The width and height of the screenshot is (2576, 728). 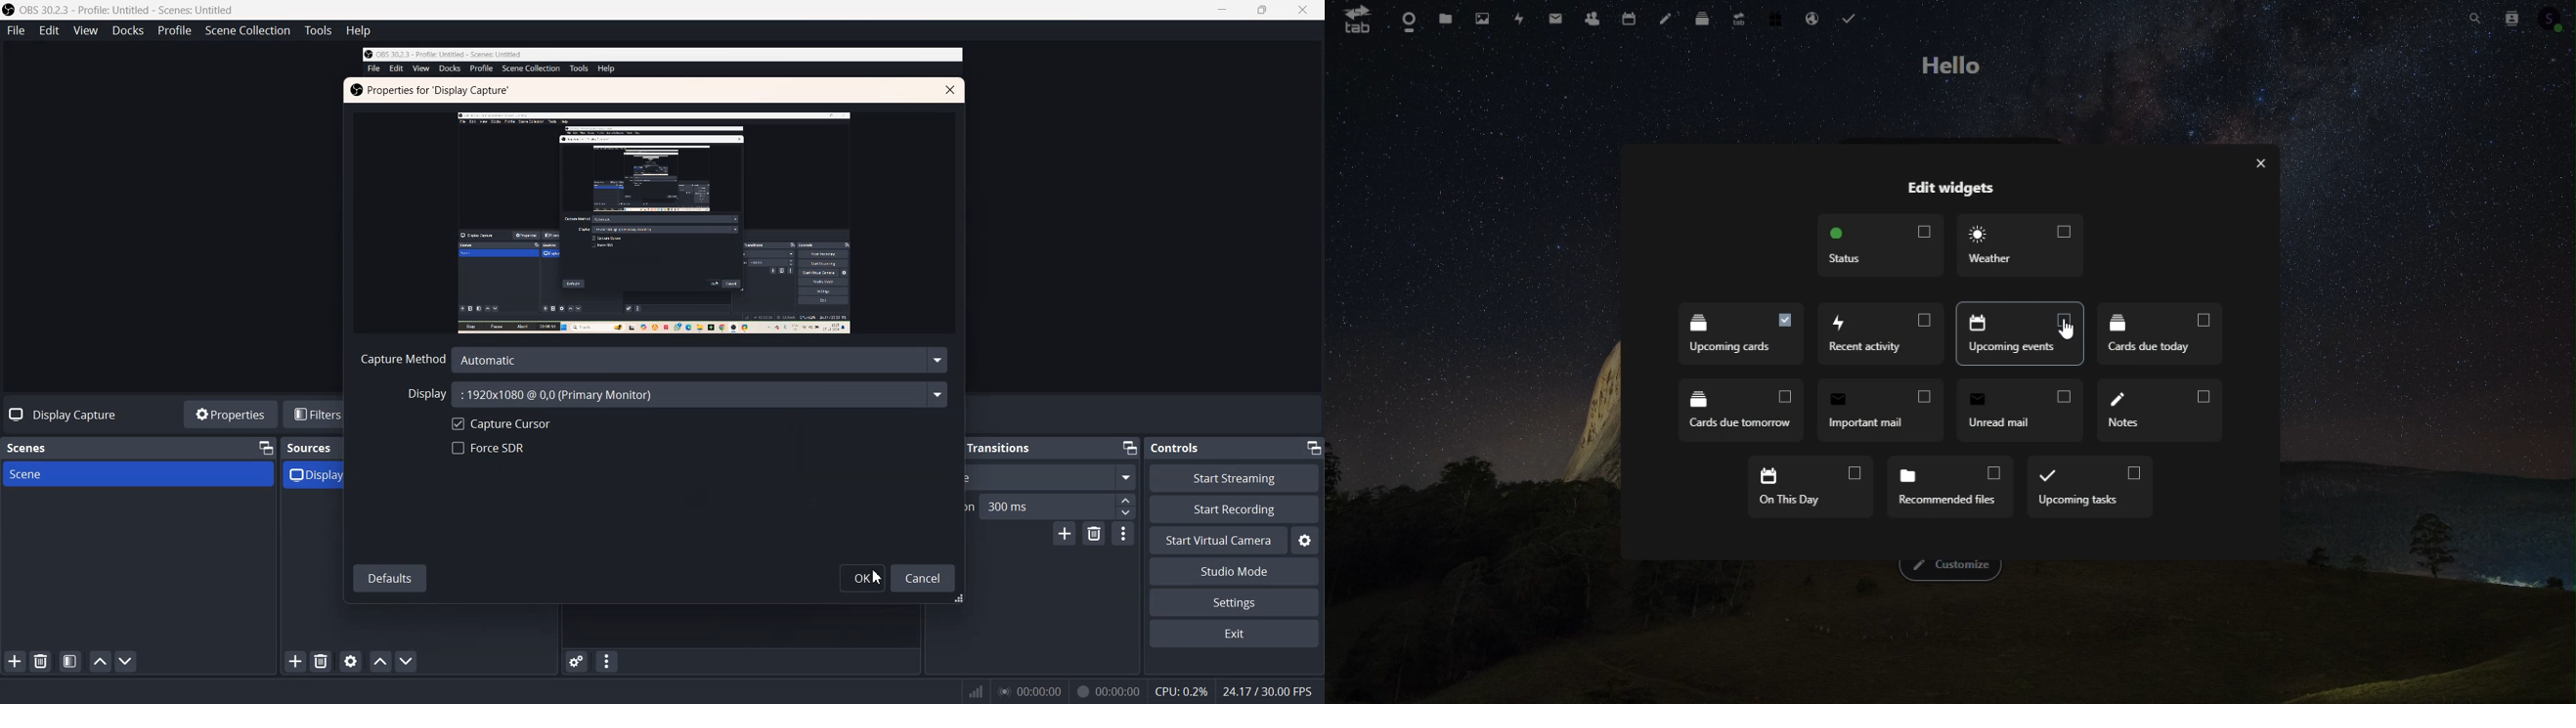 What do you see at coordinates (862, 578) in the screenshot?
I see `OK` at bounding box center [862, 578].